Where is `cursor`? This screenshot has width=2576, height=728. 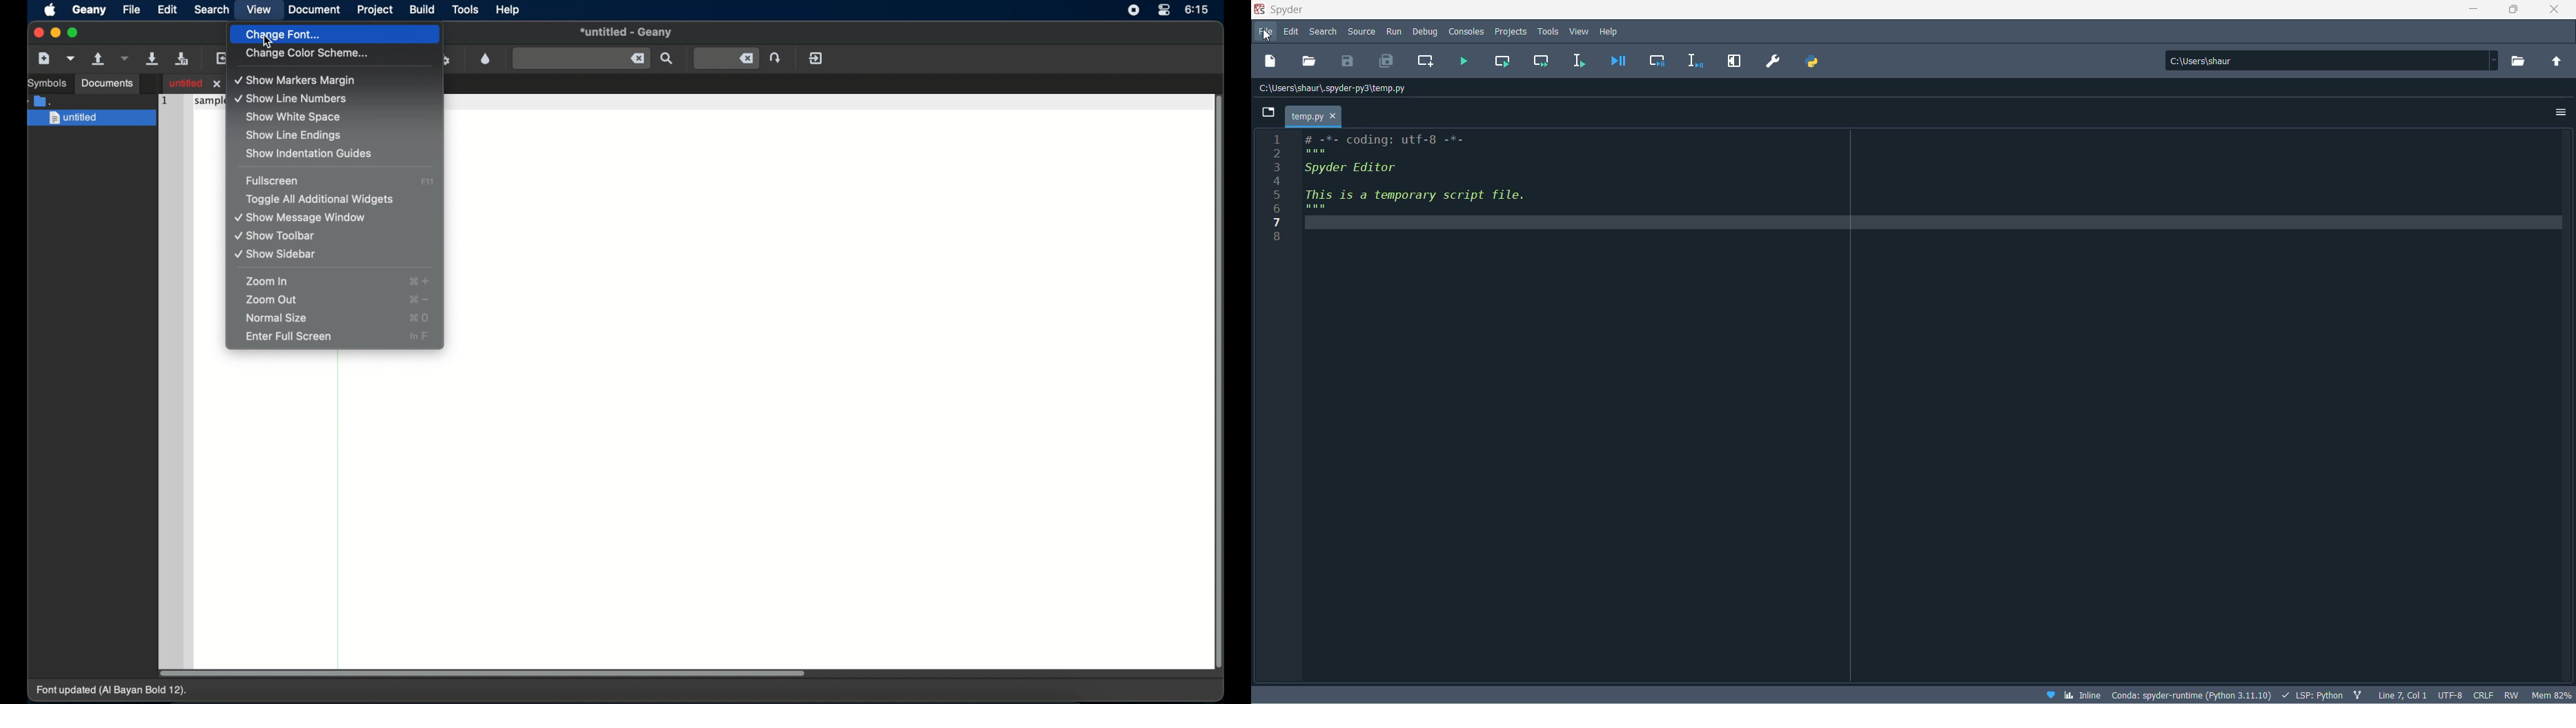
cursor is located at coordinates (1266, 36).